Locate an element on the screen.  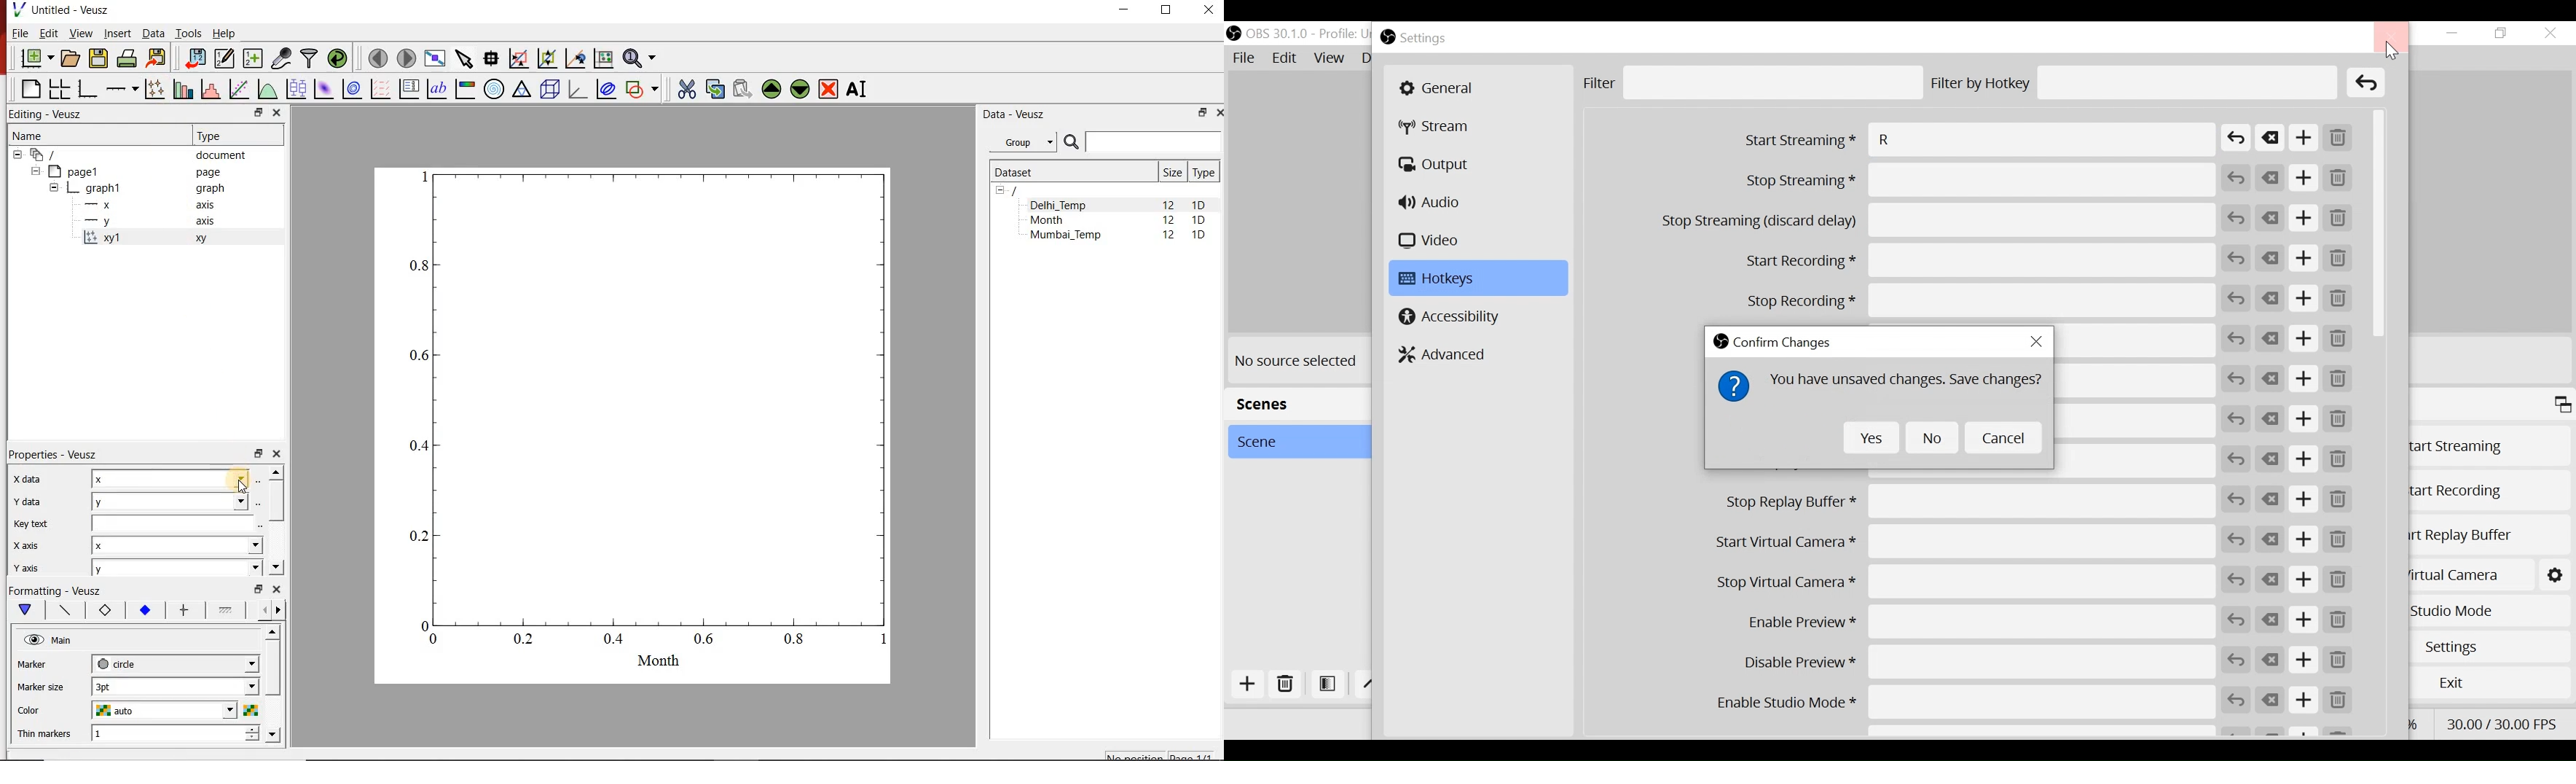
Remove is located at coordinates (2334, 299).